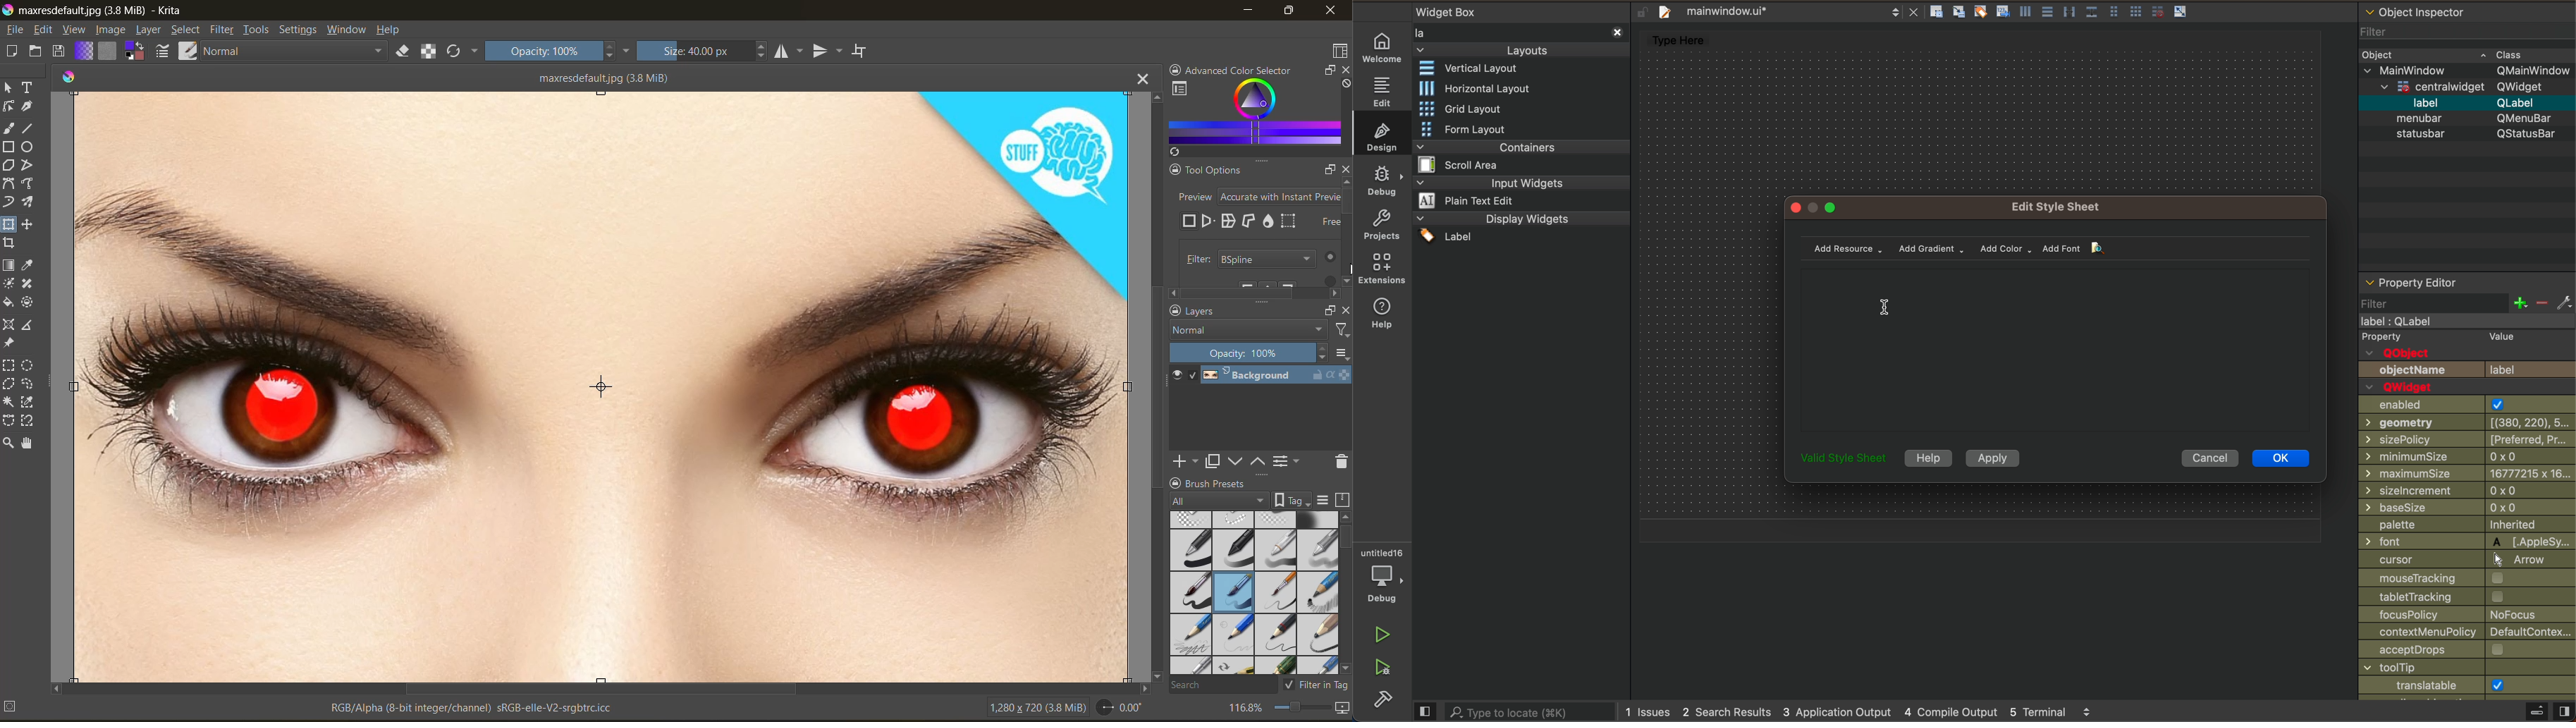 The image size is (2576, 728). What do you see at coordinates (1246, 68) in the screenshot?
I see `Advanced color selector` at bounding box center [1246, 68].